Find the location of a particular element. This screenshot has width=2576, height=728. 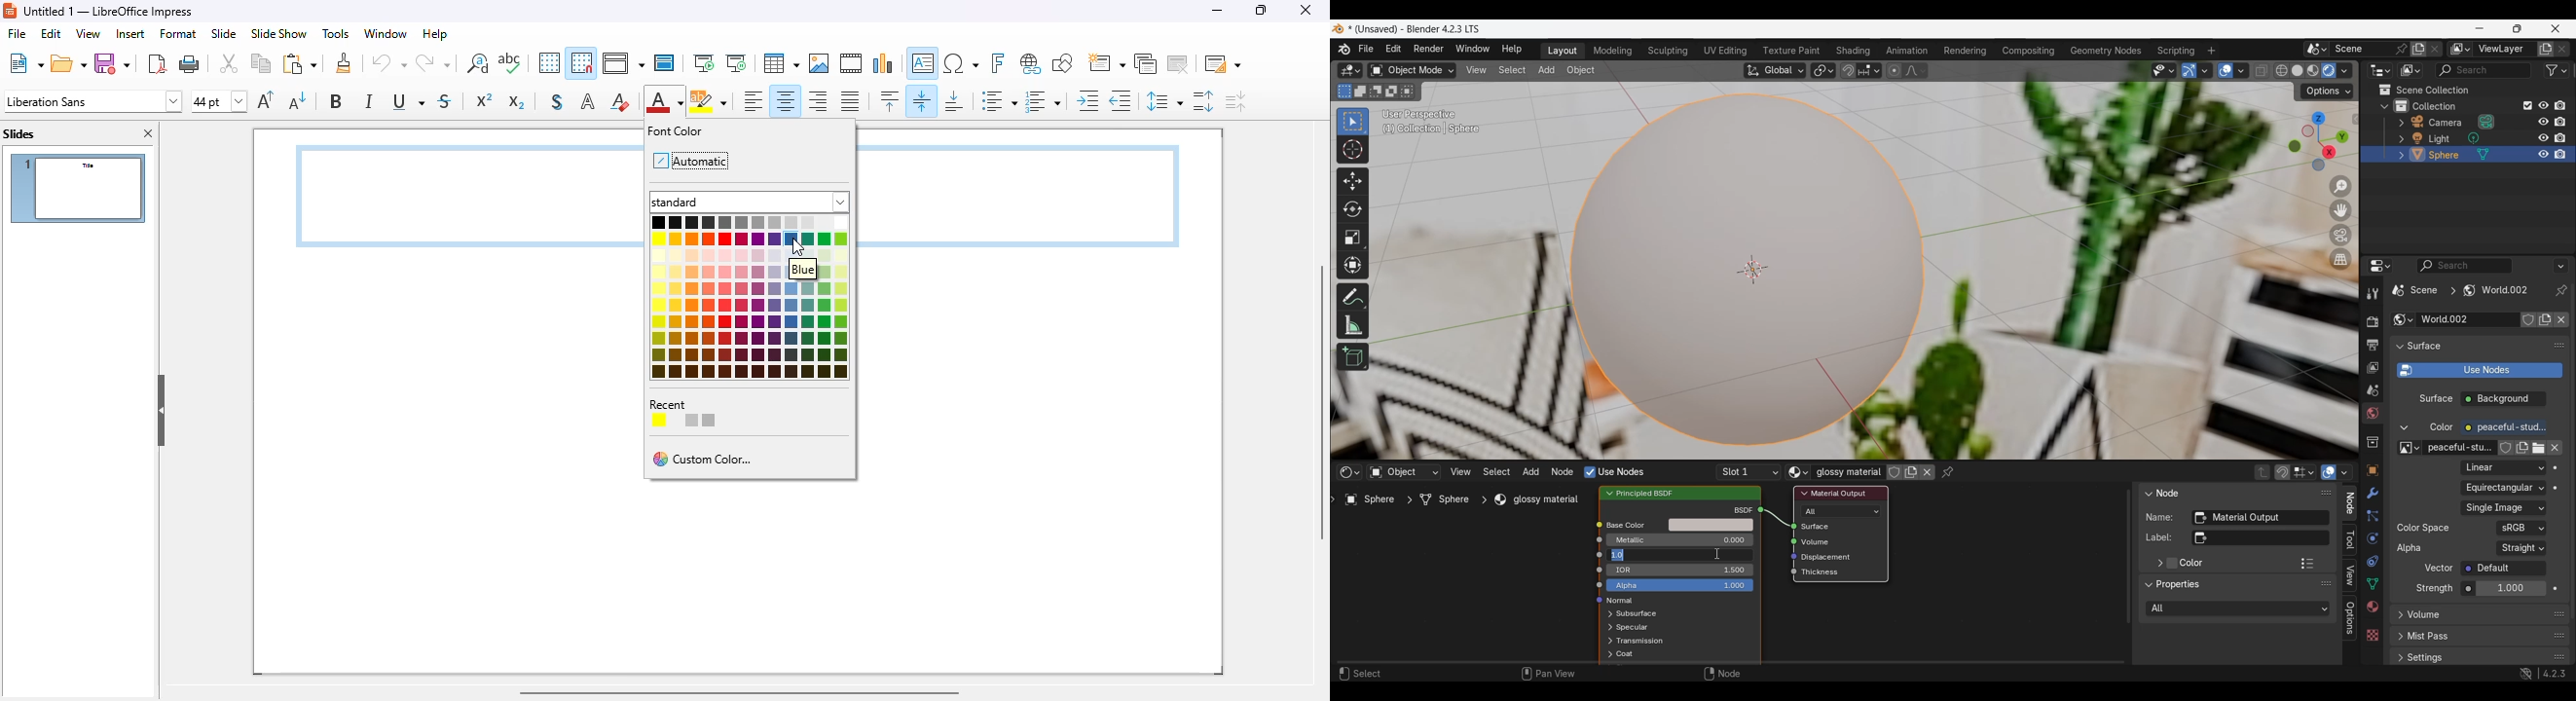

justified is located at coordinates (850, 101).